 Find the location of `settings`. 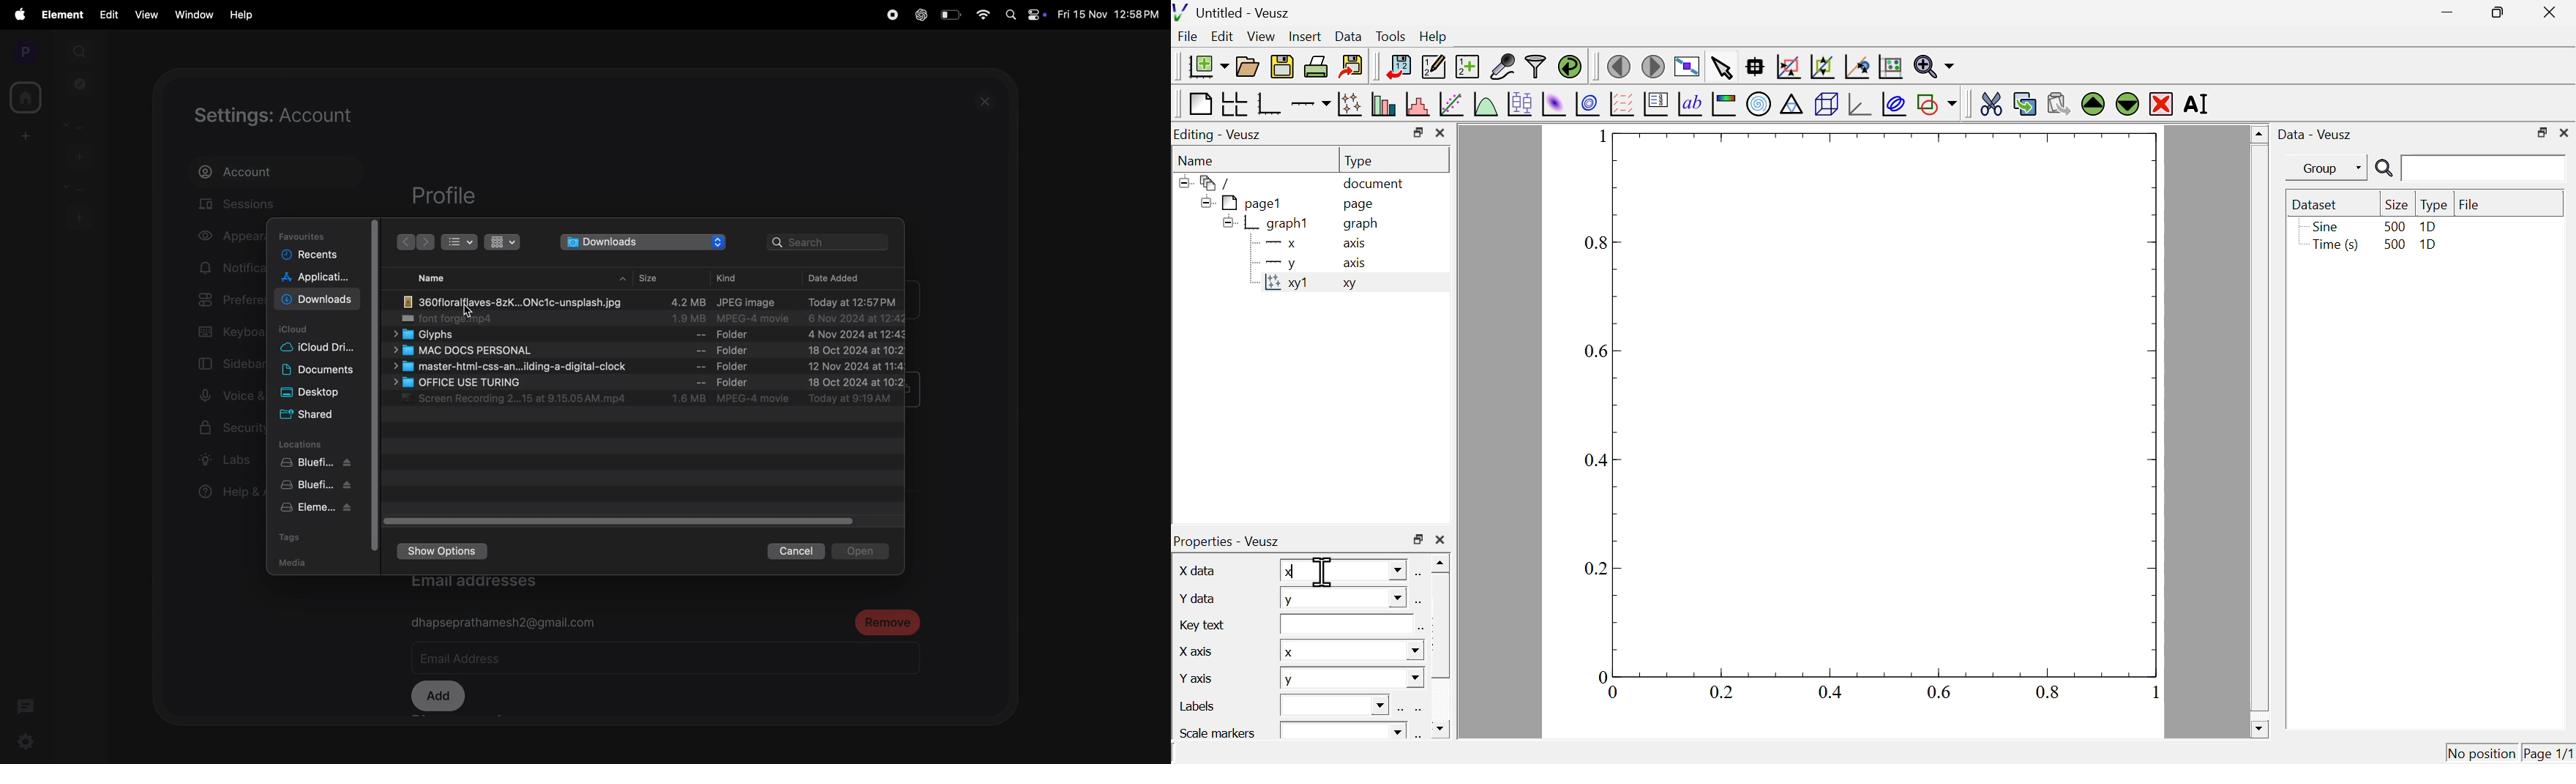

settings is located at coordinates (24, 743).